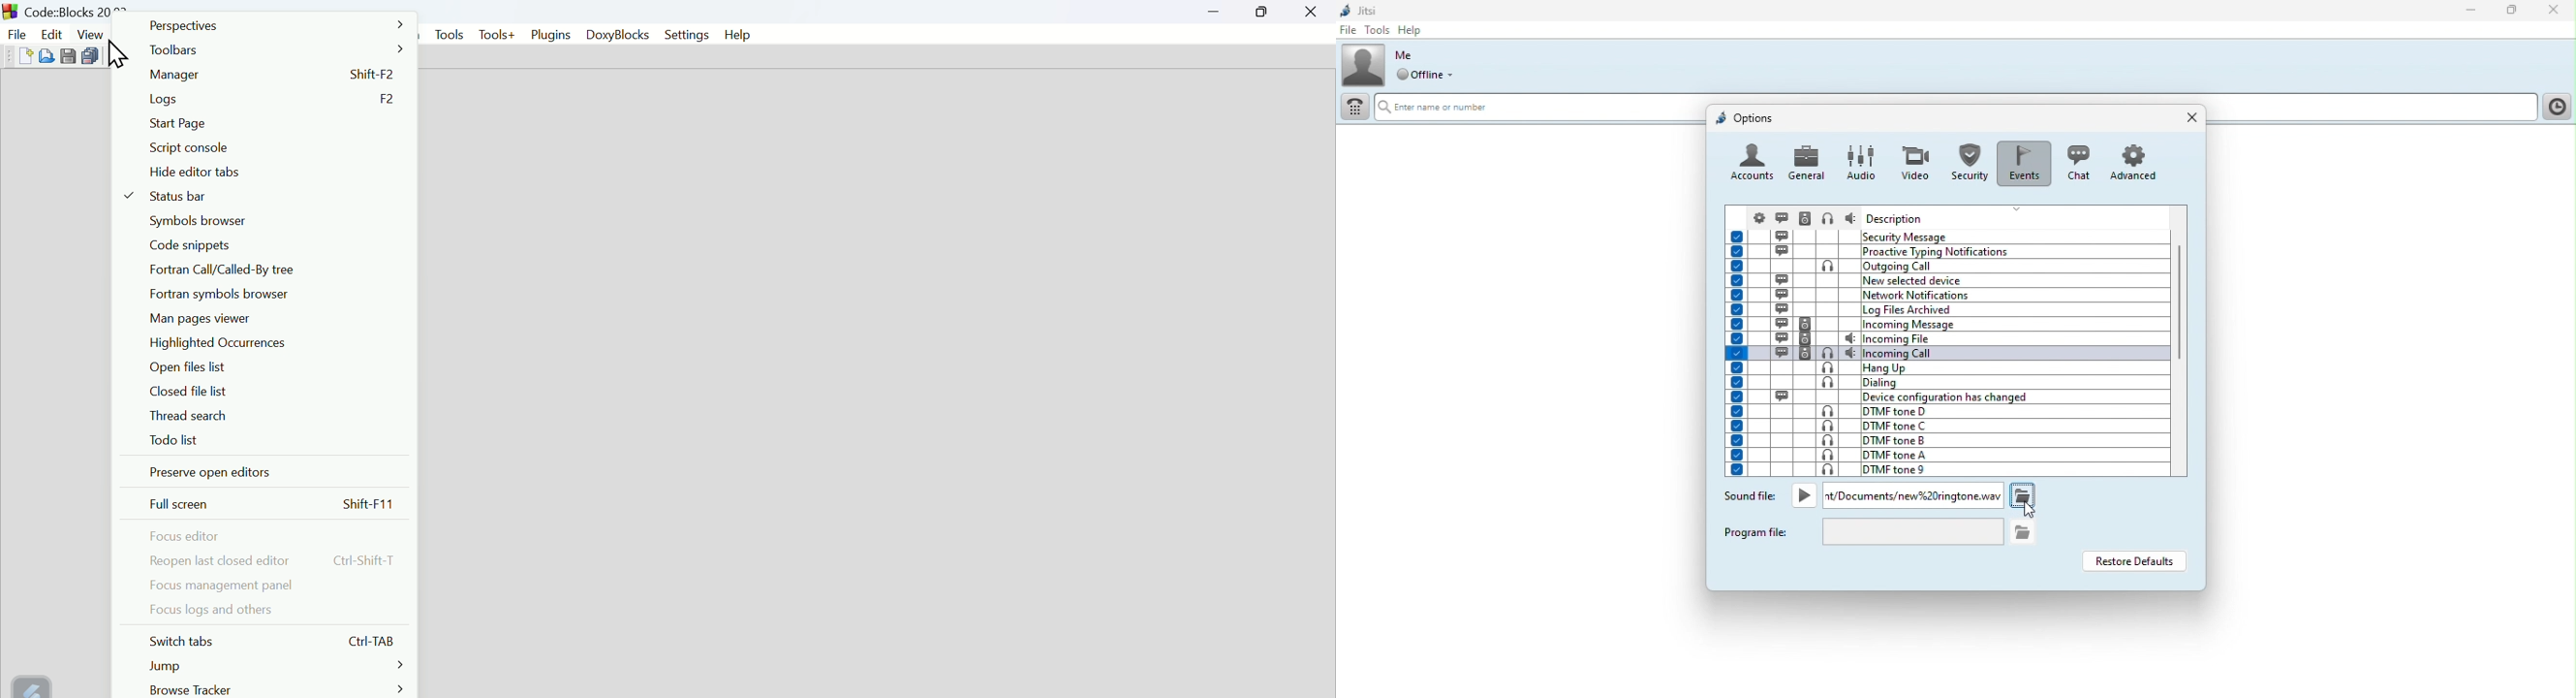 Image resolution: width=2576 pixels, height=700 pixels. What do you see at coordinates (2188, 118) in the screenshot?
I see `Close` at bounding box center [2188, 118].